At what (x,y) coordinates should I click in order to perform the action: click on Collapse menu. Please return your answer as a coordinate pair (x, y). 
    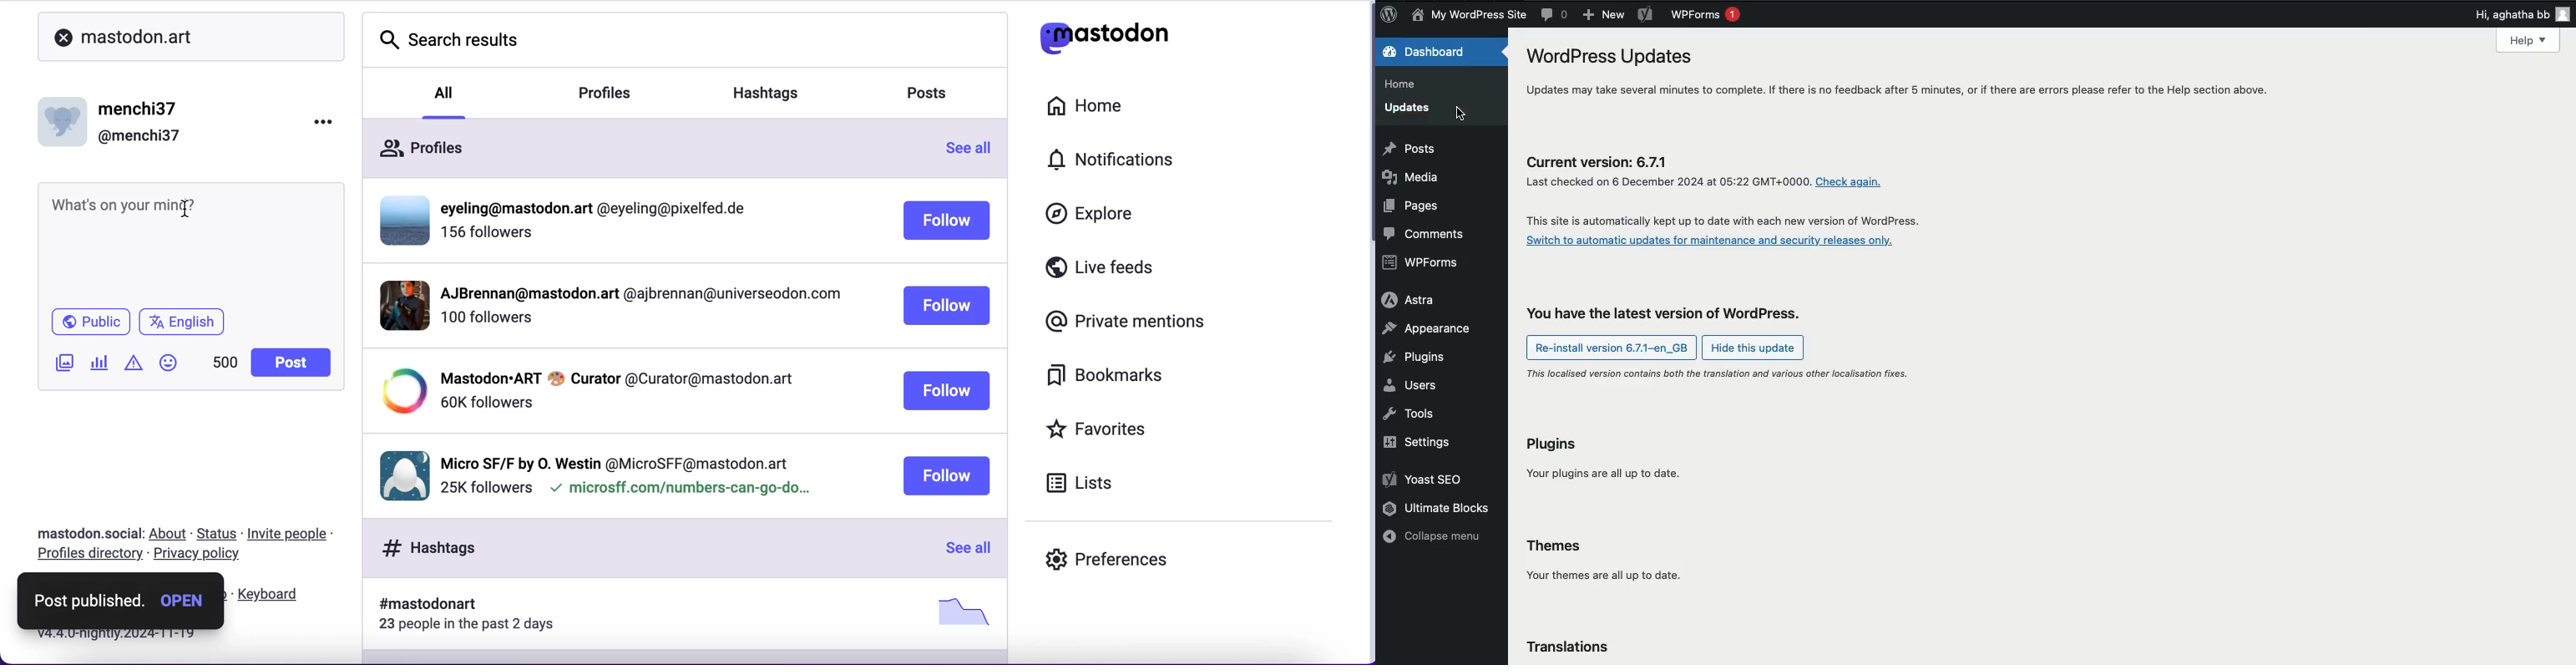
    Looking at the image, I should click on (1435, 537).